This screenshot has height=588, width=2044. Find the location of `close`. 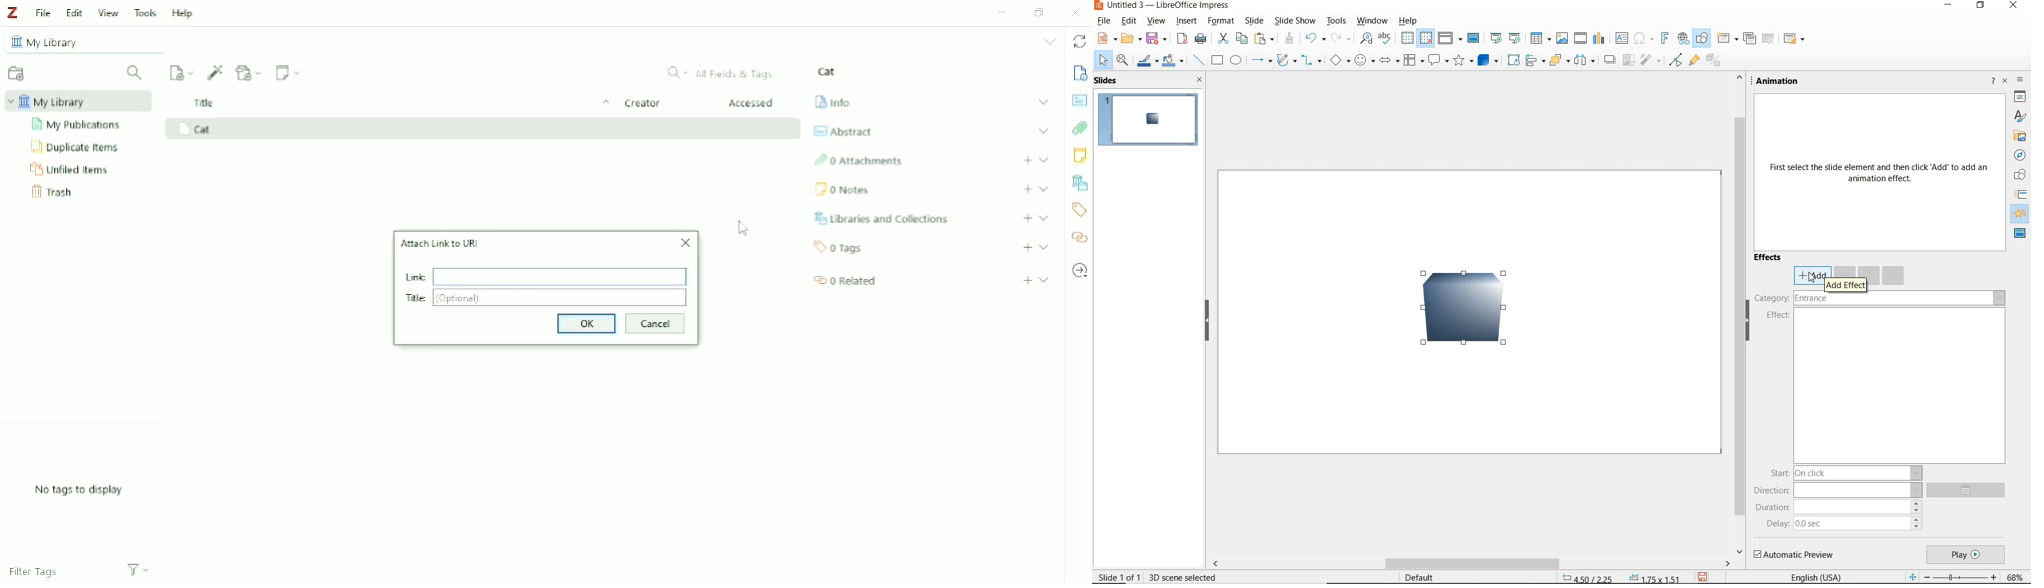

close is located at coordinates (1200, 80).